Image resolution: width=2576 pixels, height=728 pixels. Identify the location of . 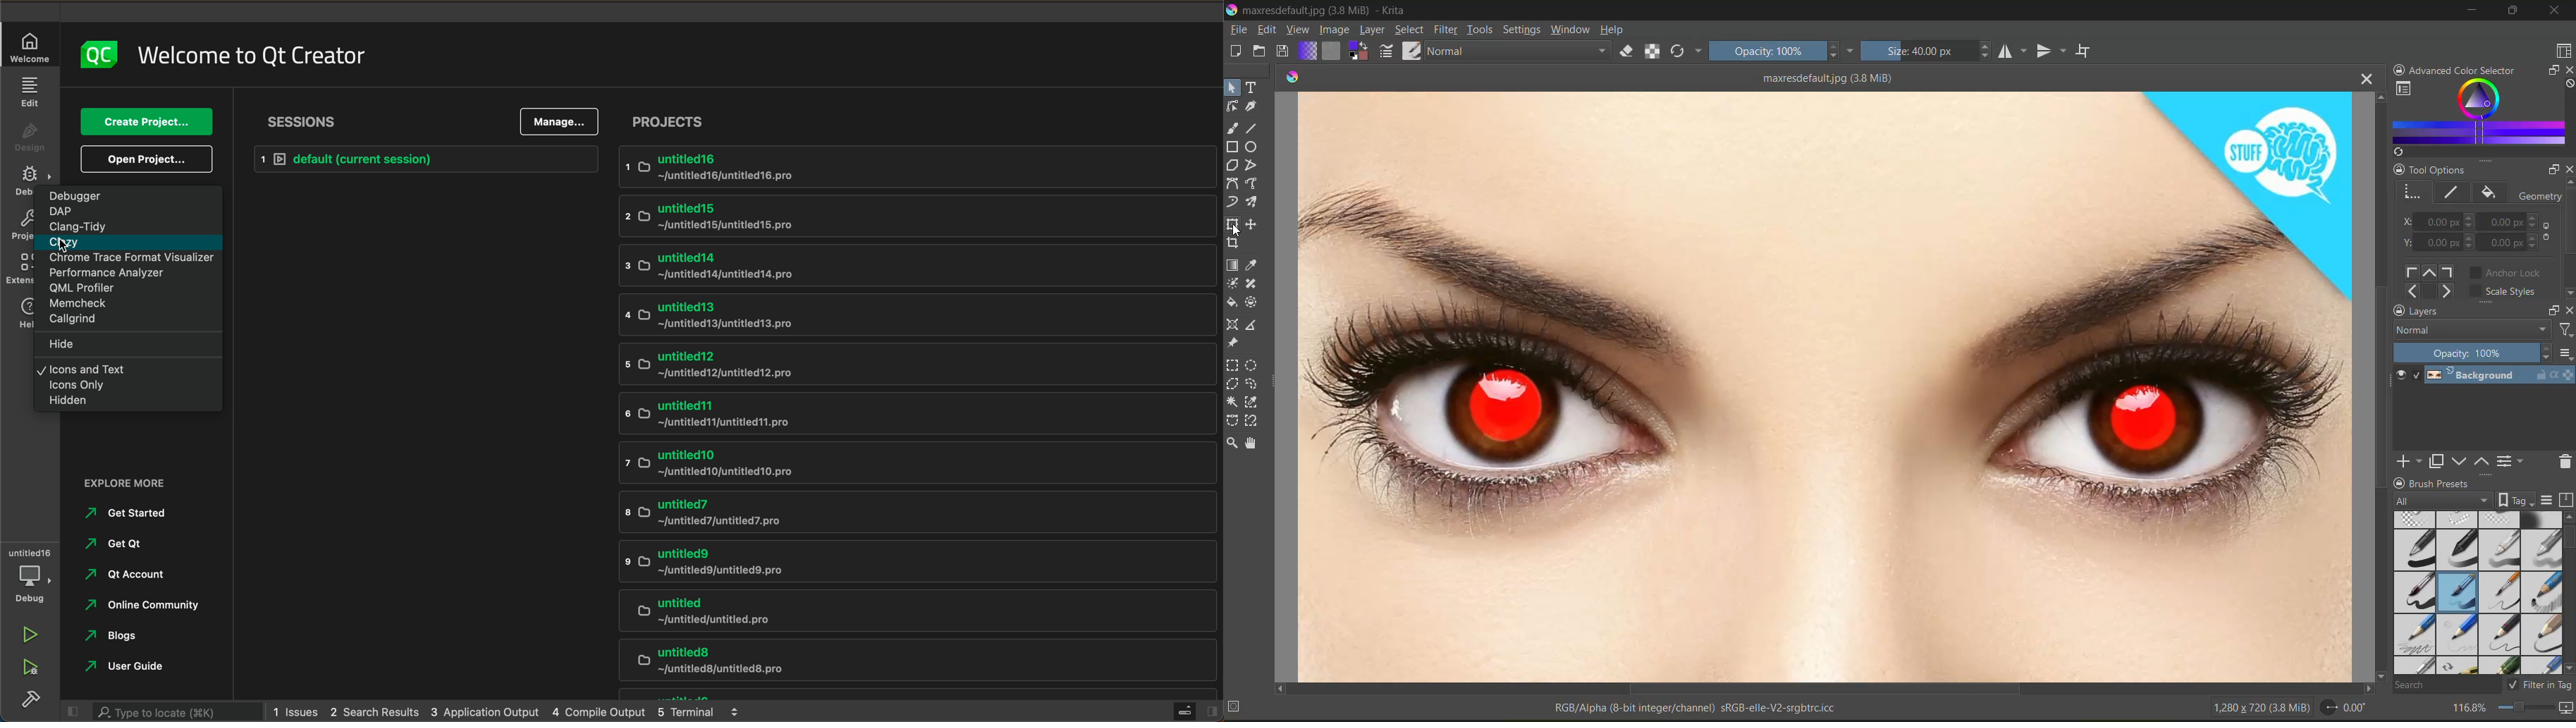
(21, 181).